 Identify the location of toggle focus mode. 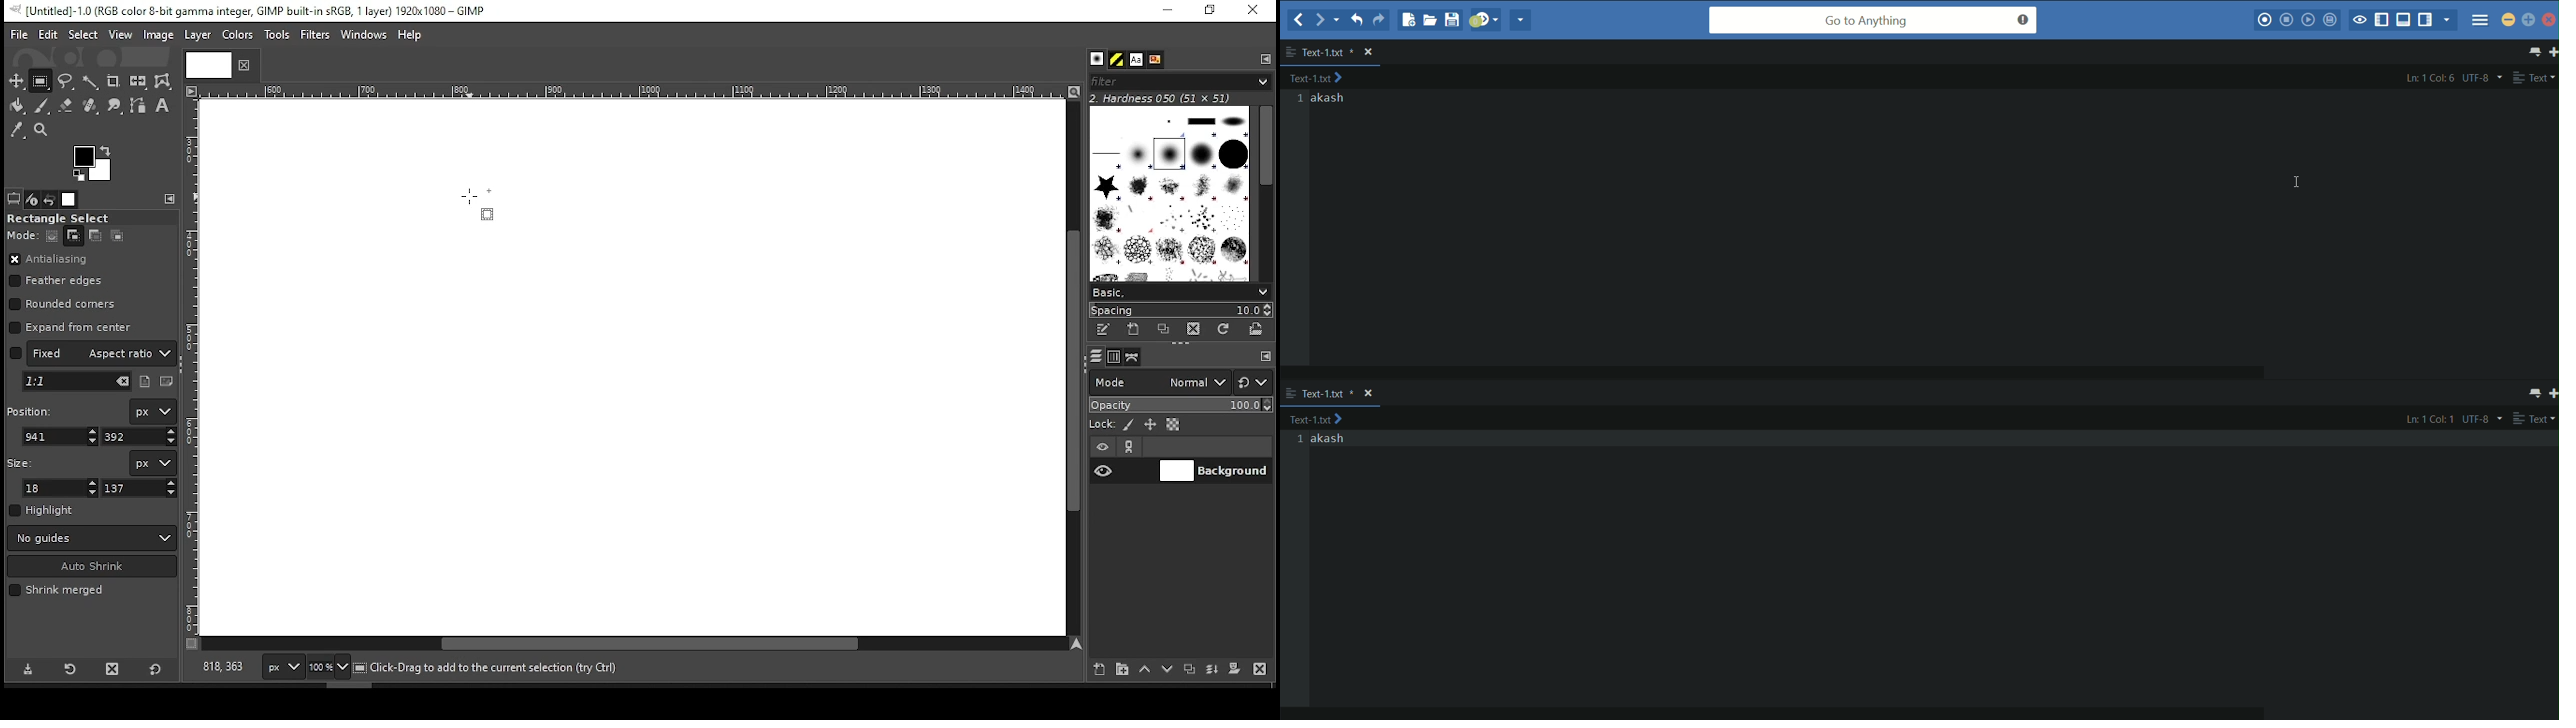
(2359, 21).